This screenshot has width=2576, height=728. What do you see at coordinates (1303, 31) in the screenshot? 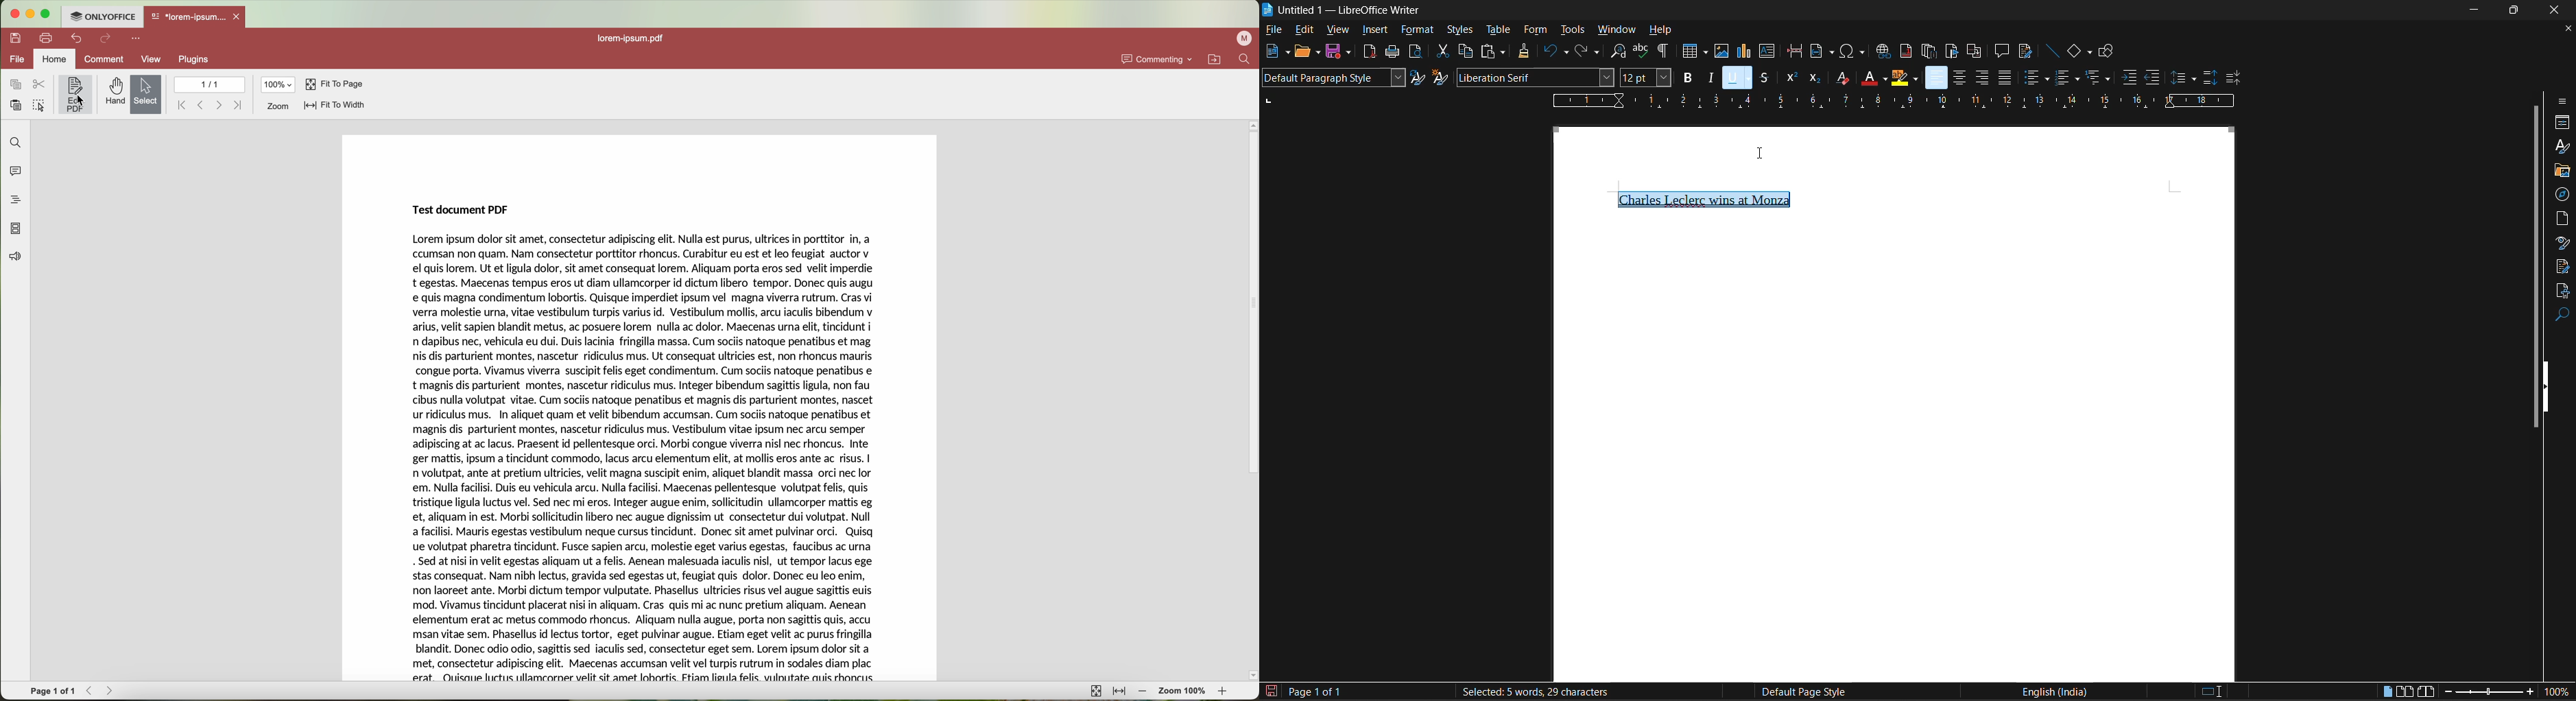
I see `edit` at bounding box center [1303, 31].